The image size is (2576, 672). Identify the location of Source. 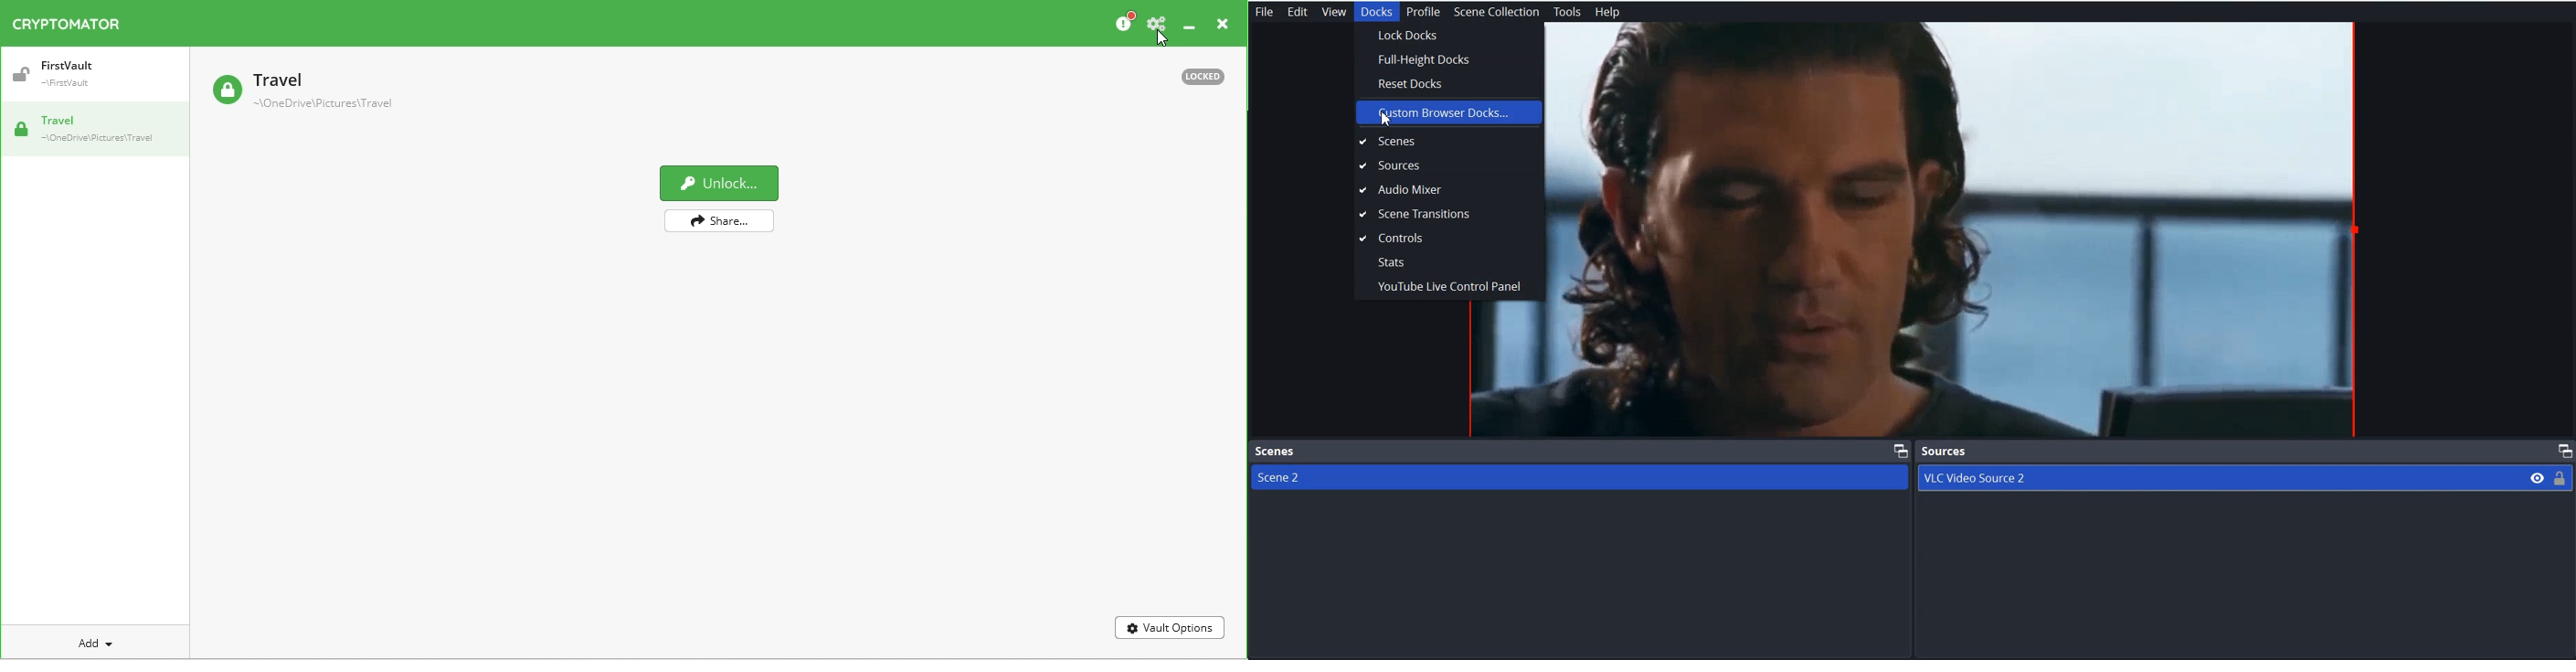
(1945, 450).